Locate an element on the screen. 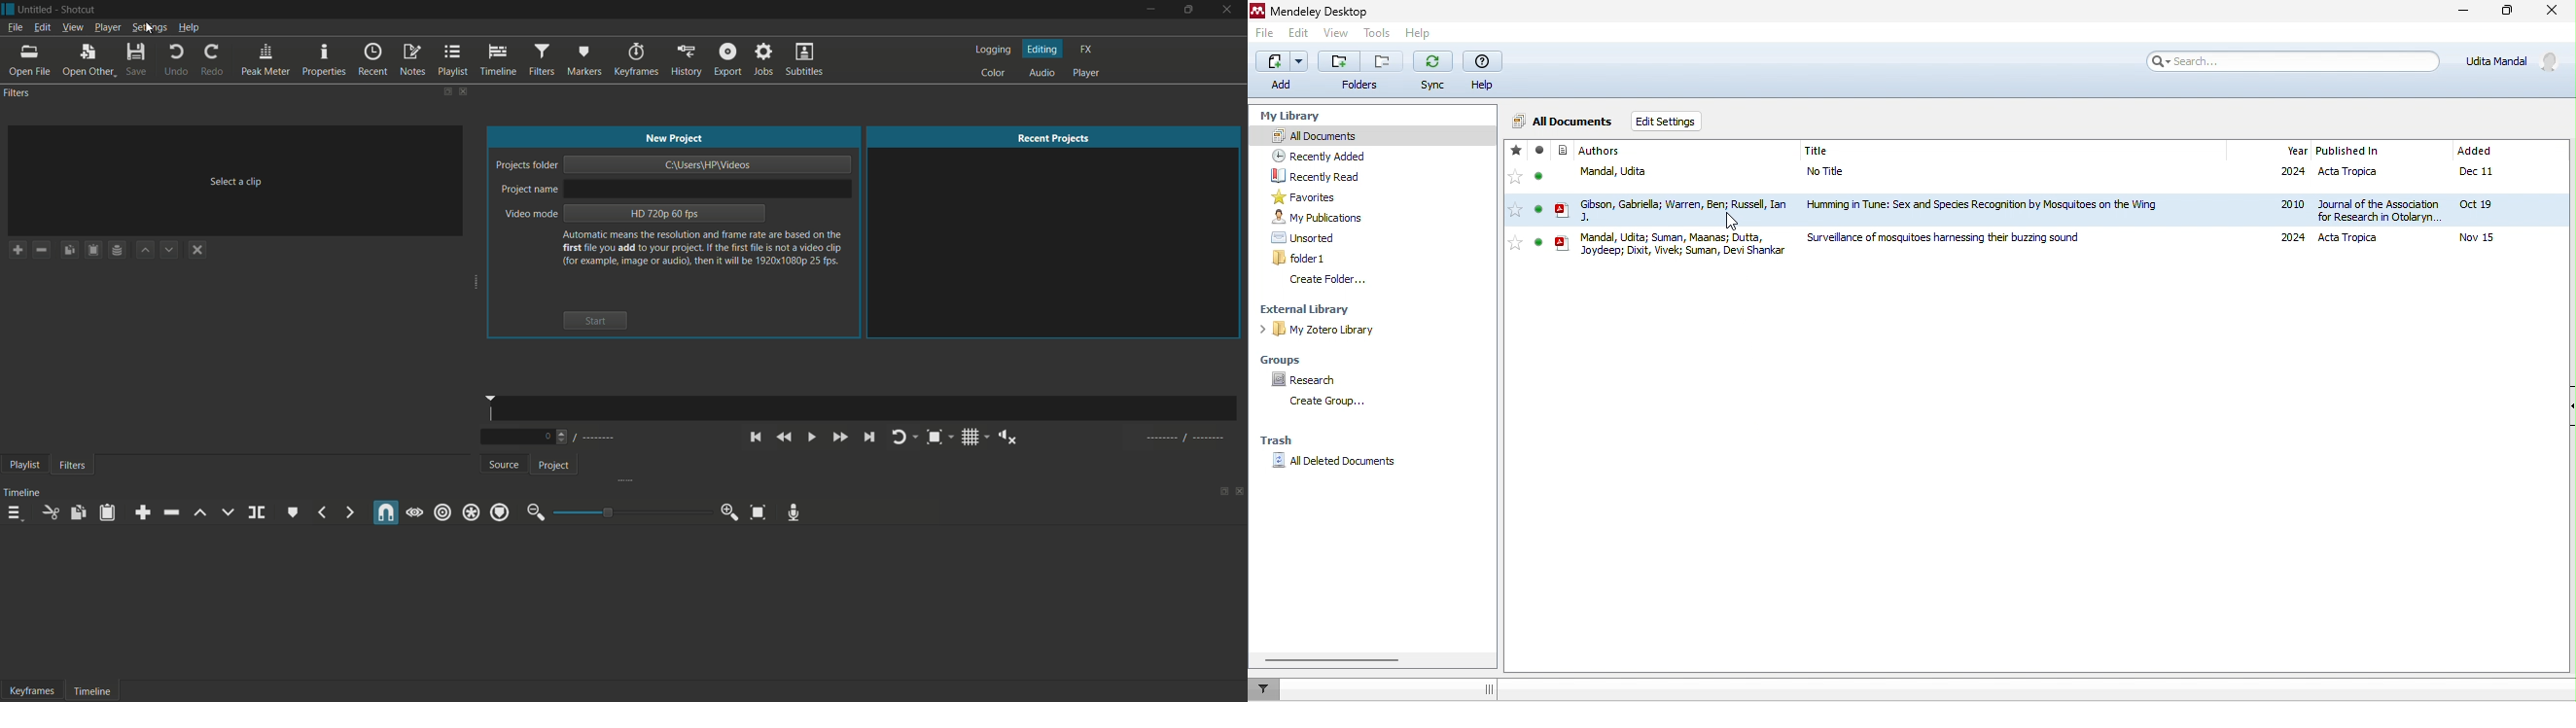 This screenshot has width=2576, height=728. history is located at coordinates (687, 60).